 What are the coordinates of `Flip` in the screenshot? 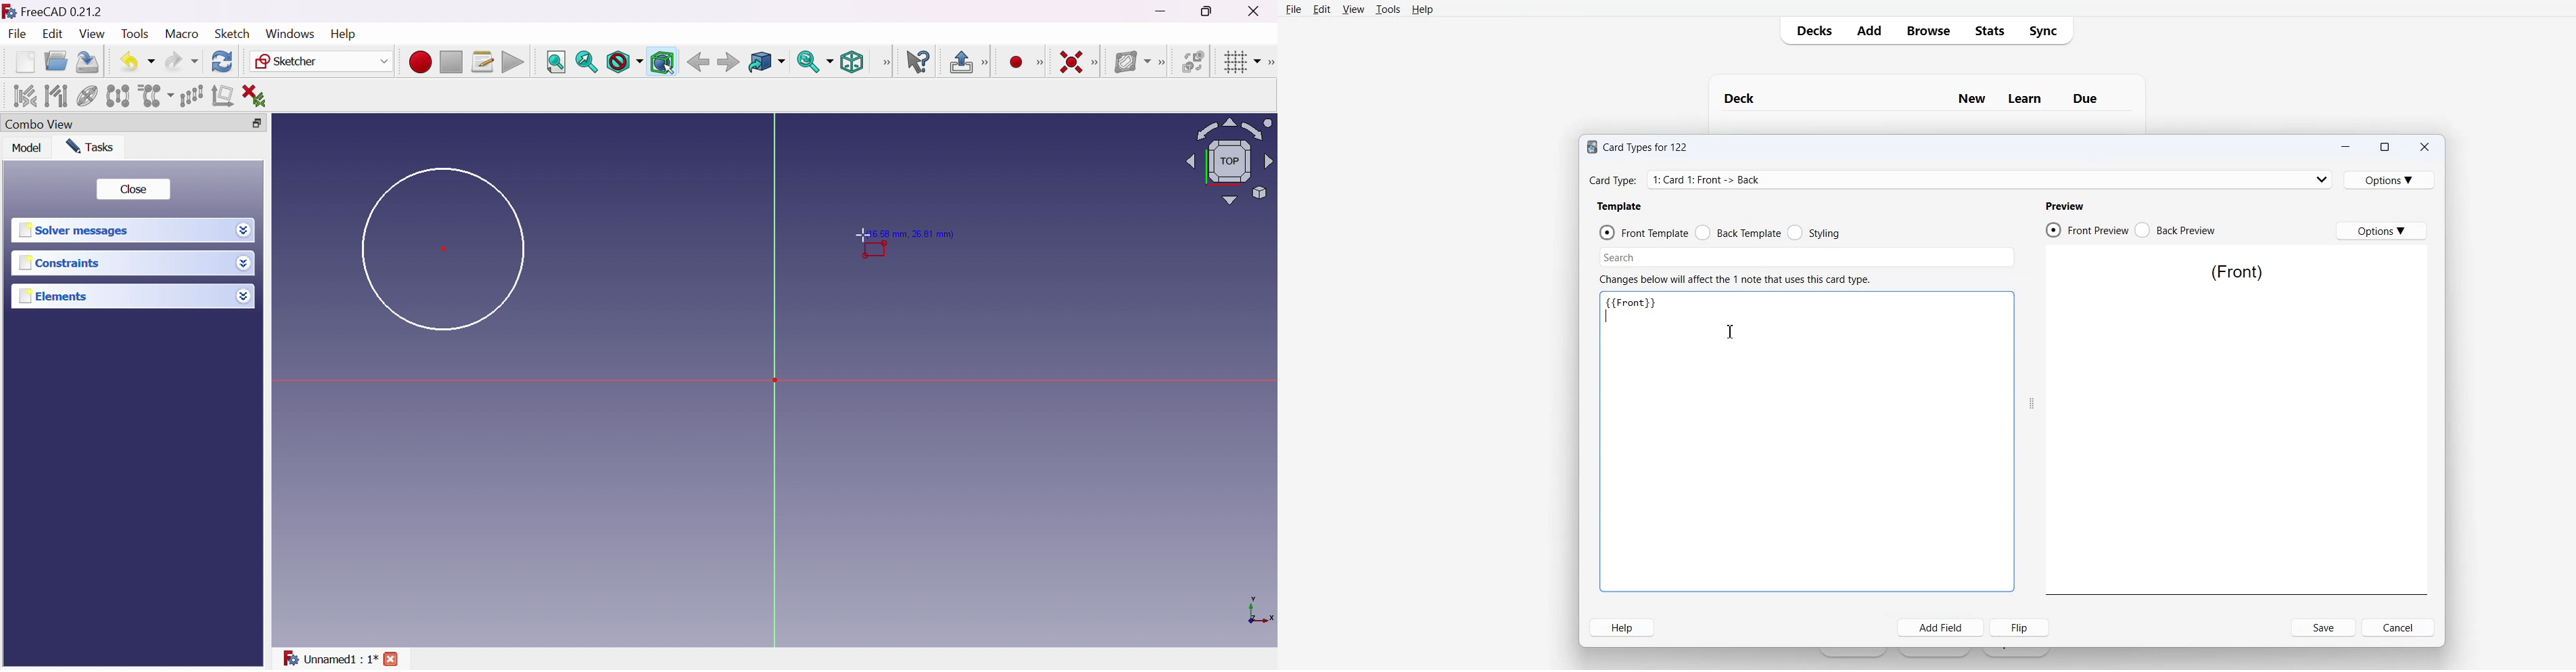 It's located at (2019, 627).